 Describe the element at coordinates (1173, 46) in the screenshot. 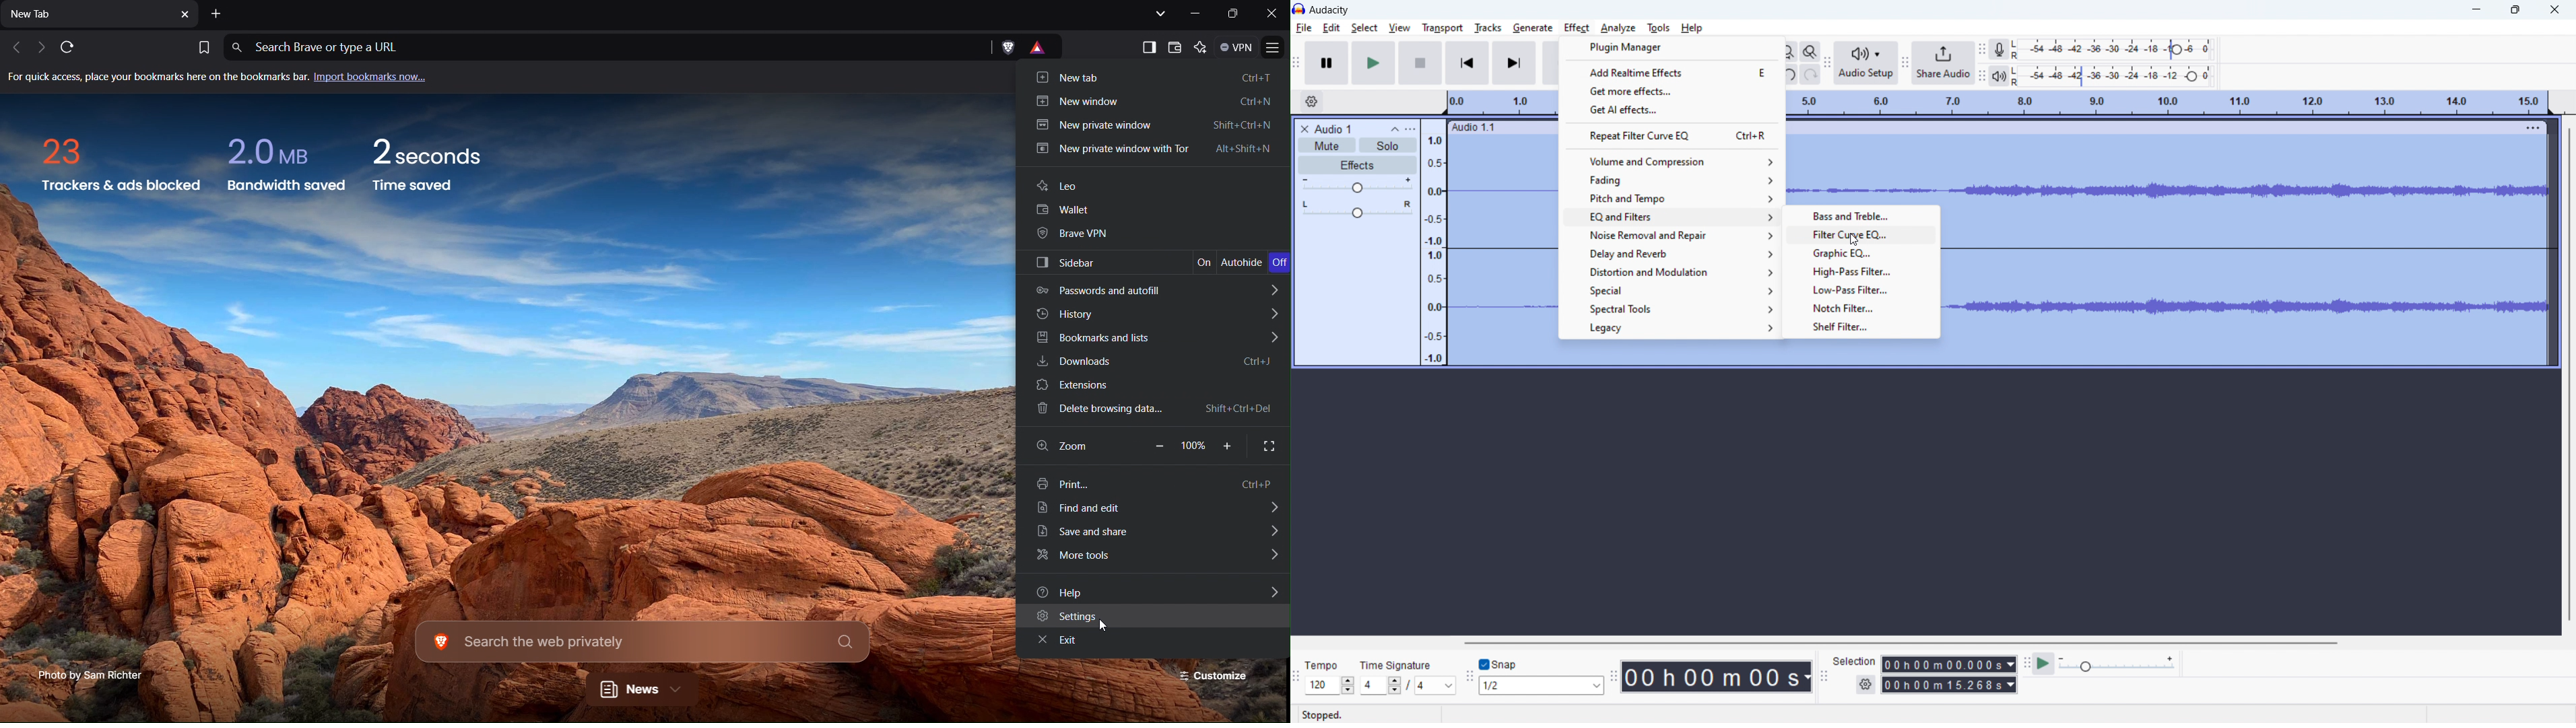

I see `Wallet` at that location.